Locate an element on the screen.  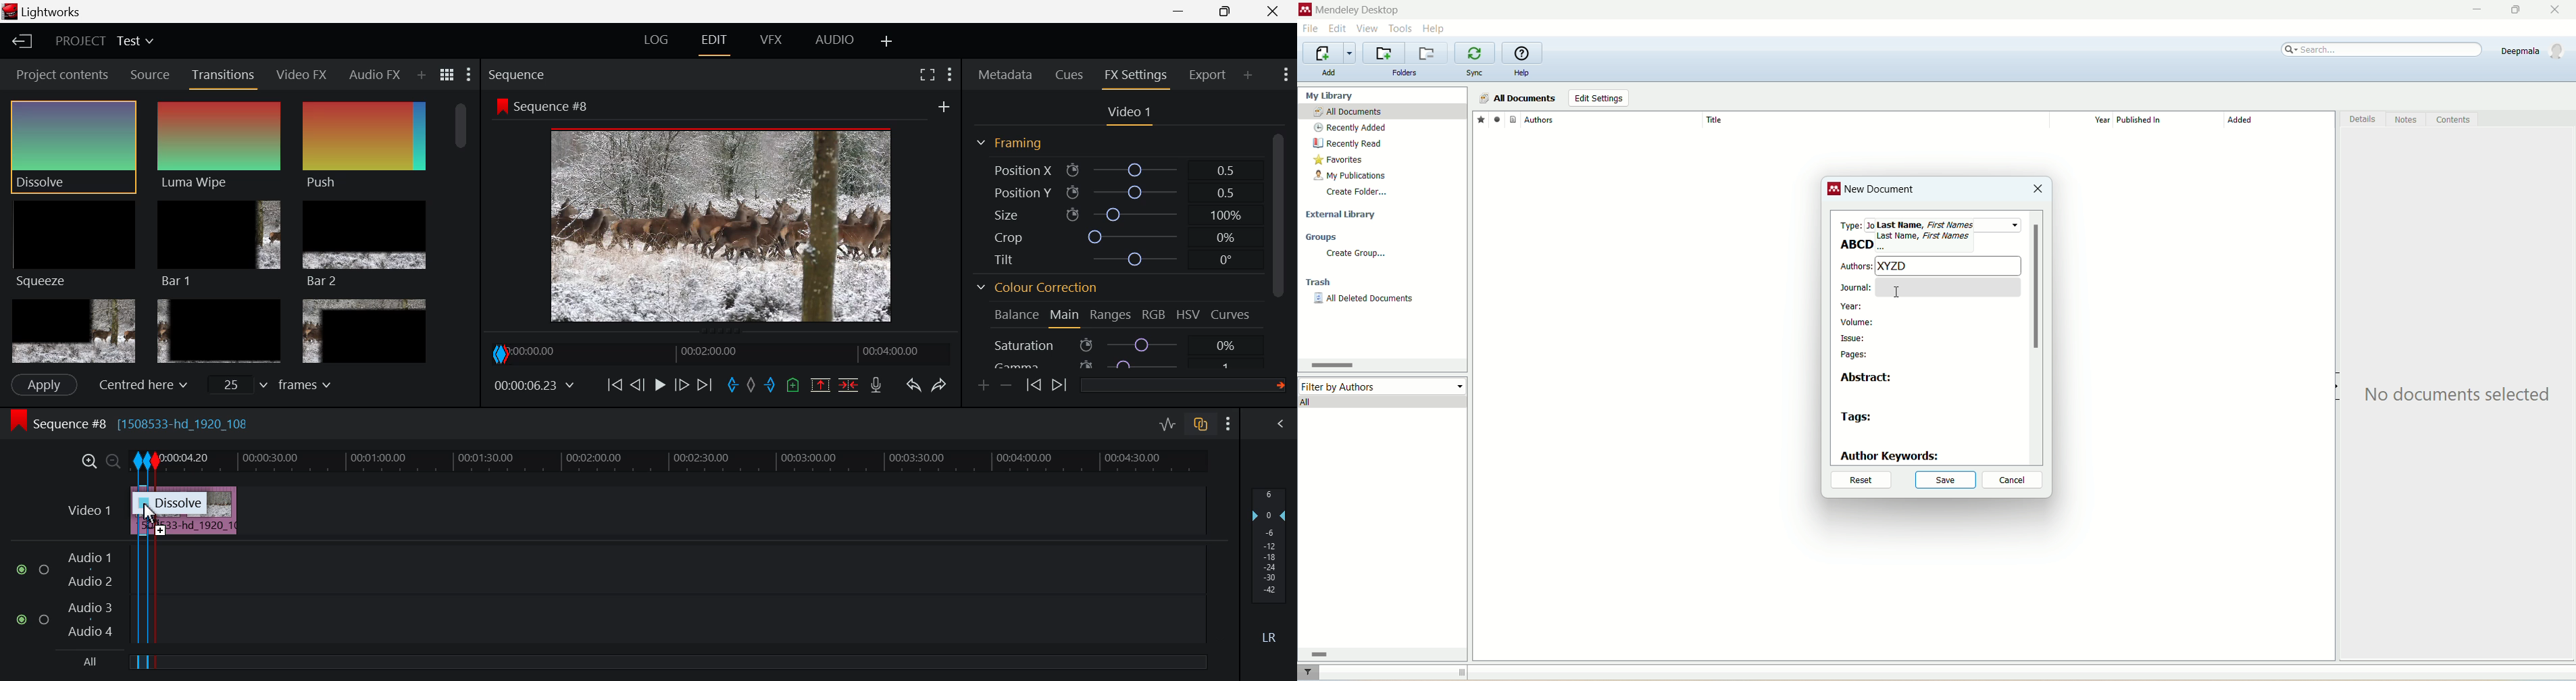
notes is located at coordinates (2408, 120).